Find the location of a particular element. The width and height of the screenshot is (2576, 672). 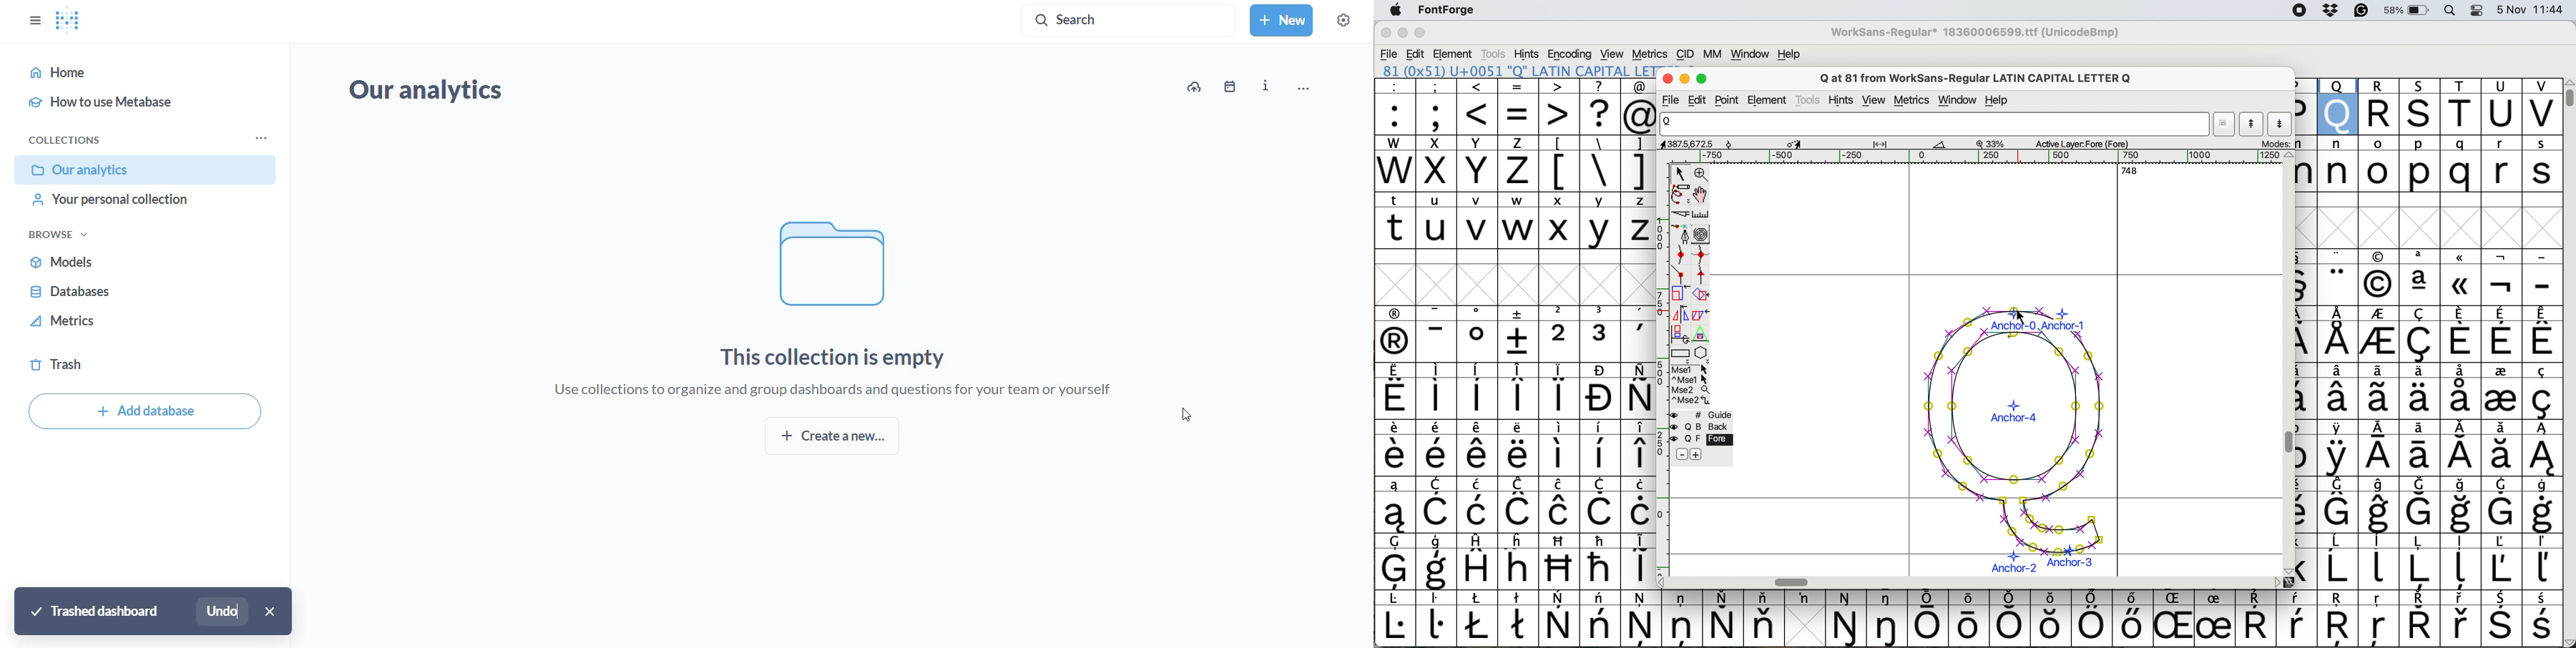

add database is located at coordinates (144, 411).